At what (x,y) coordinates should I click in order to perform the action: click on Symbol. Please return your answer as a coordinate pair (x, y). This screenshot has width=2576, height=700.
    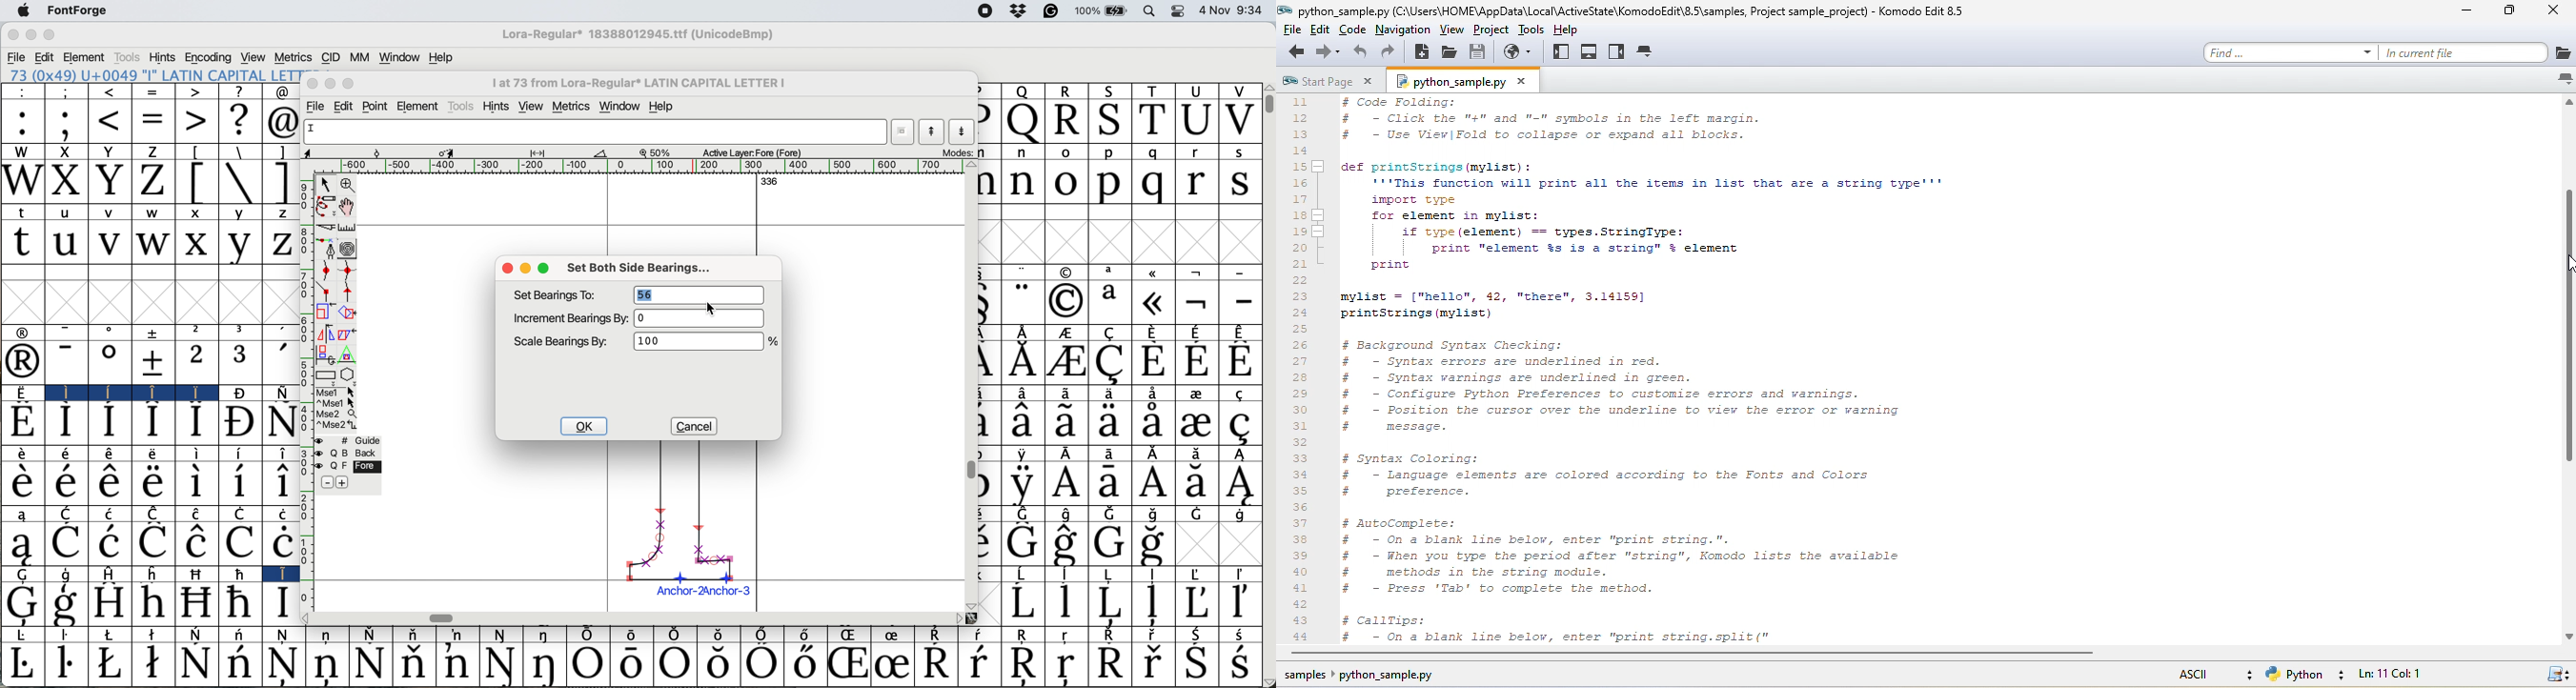
    Looking at the image, I should click on (1243, 574).